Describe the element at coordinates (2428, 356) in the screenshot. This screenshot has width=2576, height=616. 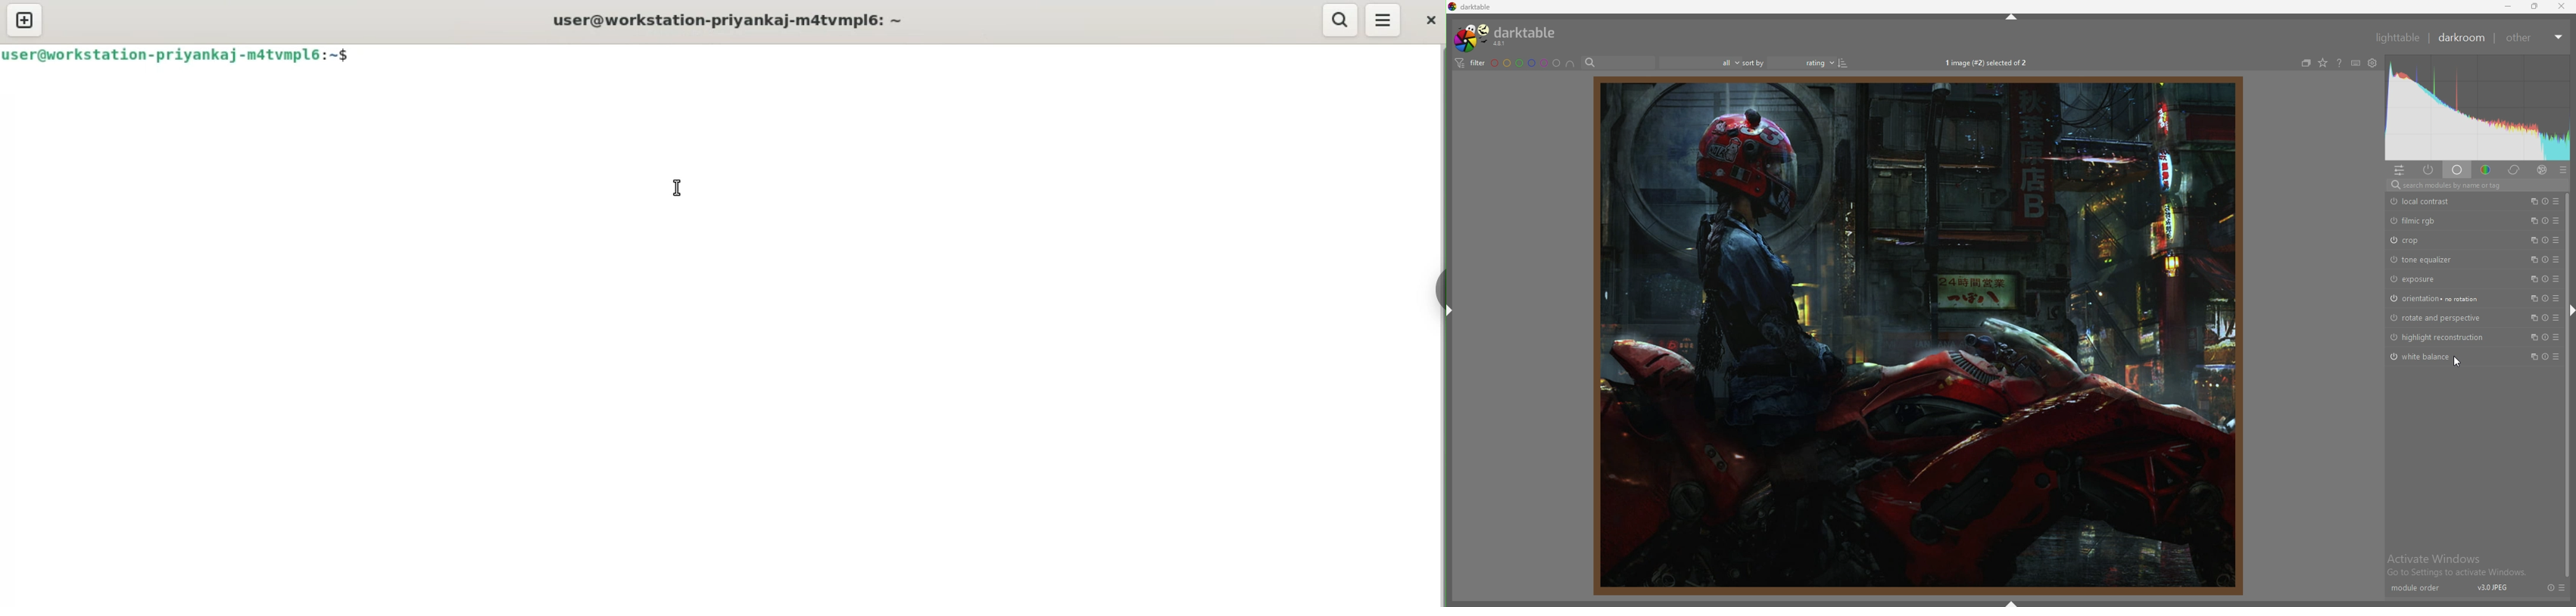
I see `white balance` at that location.